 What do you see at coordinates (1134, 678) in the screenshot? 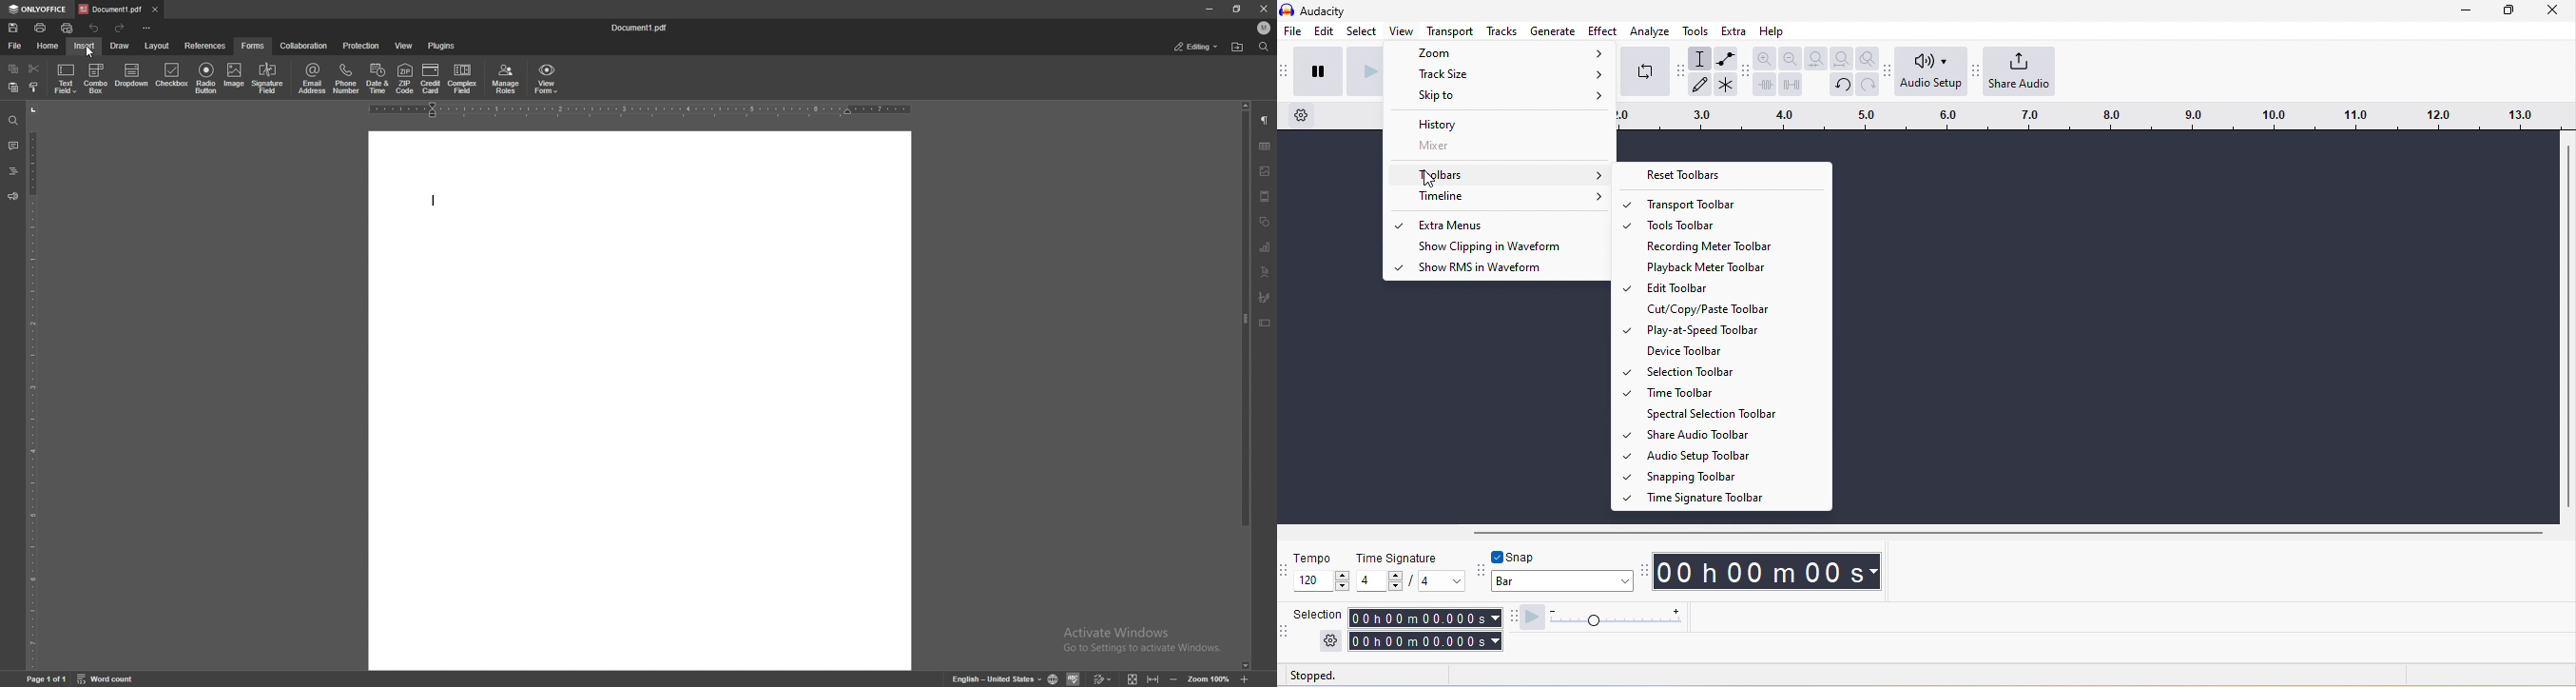
I see `fit to screen` at bounding box center [1134, 678].